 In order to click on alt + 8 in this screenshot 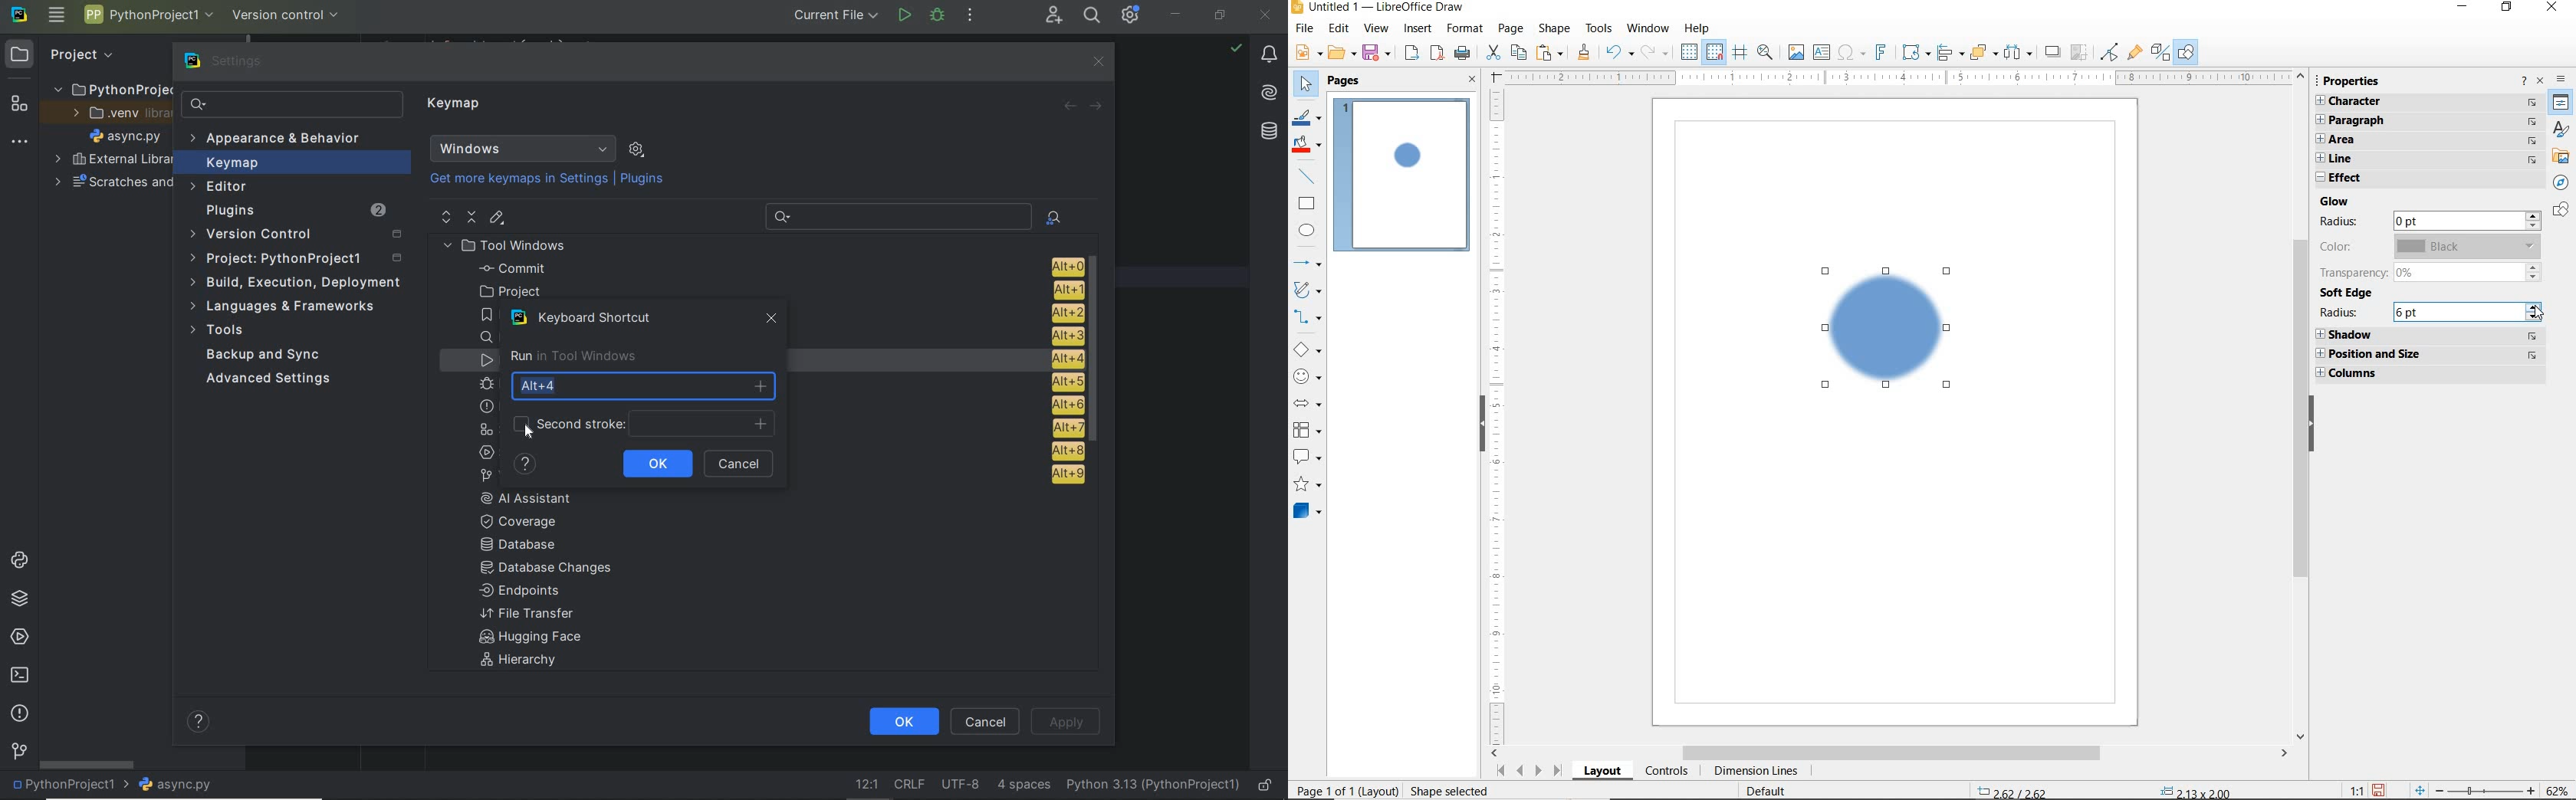, I will do `click(1062, 451)`.